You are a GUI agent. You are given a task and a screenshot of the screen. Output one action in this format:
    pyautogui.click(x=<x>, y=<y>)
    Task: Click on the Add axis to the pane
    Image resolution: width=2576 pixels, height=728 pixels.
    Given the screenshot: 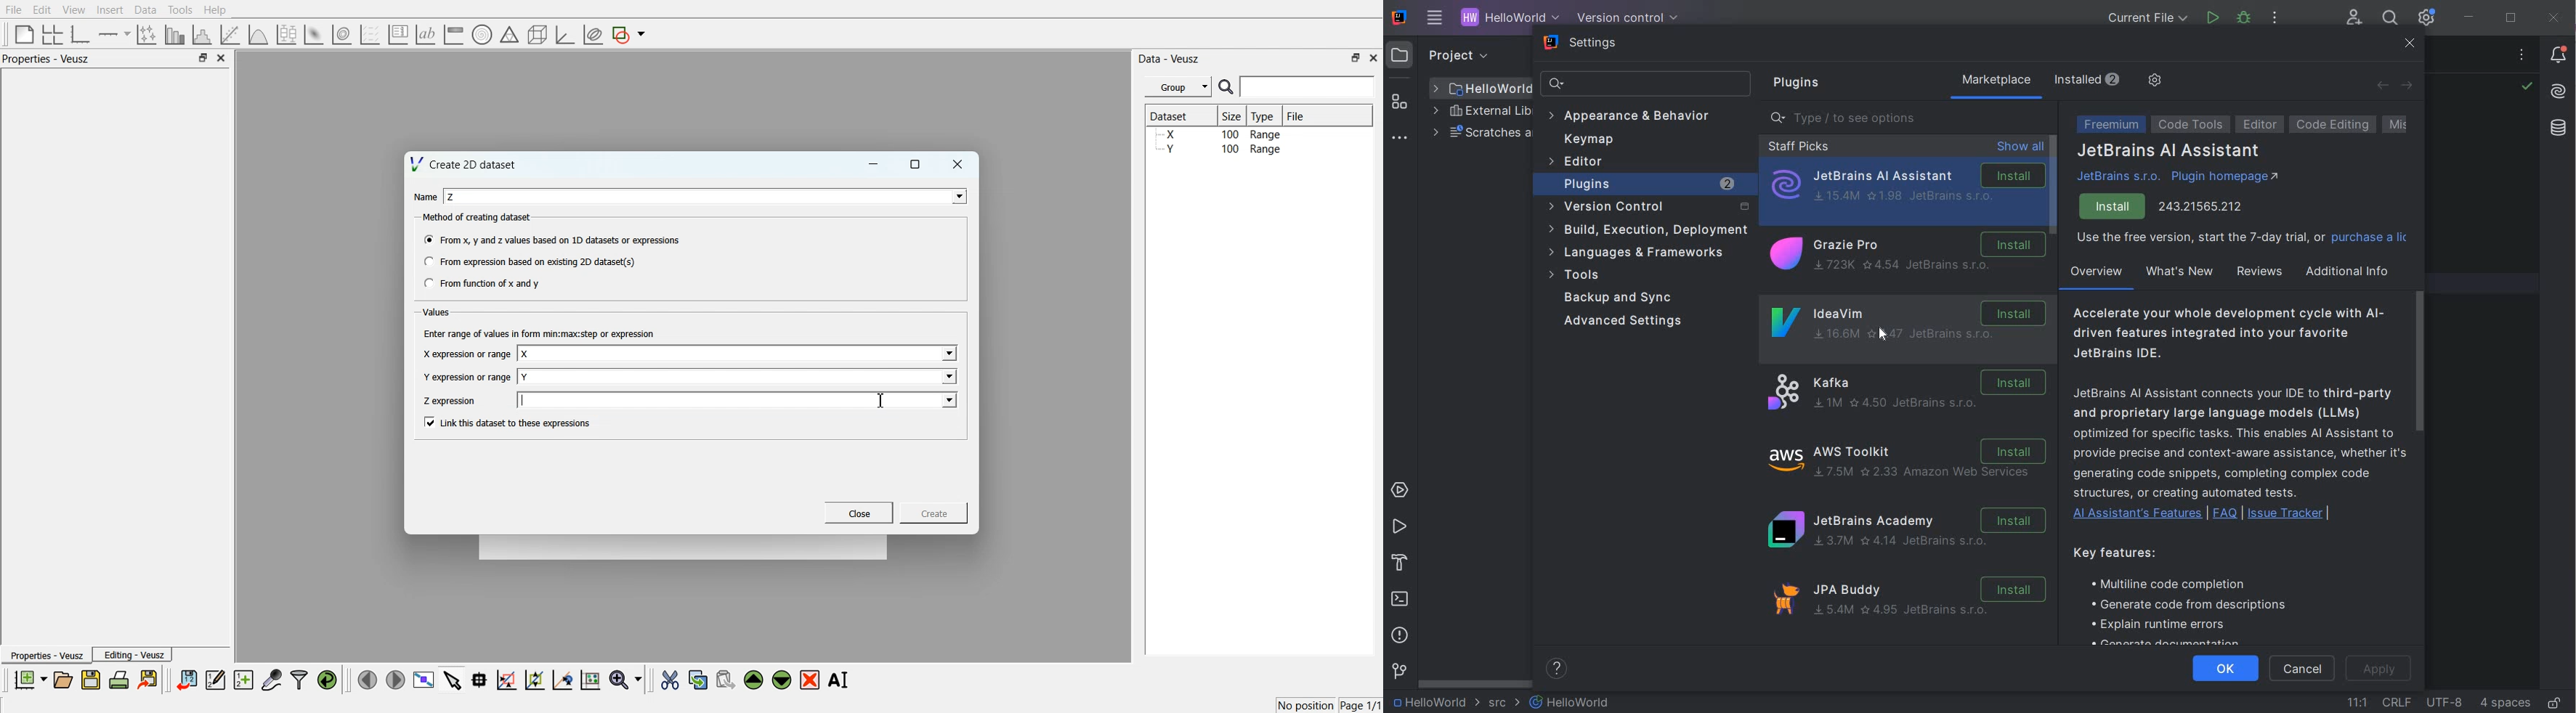 What is the action you would take?
    pyautogui.click(x=114, y=35)
    